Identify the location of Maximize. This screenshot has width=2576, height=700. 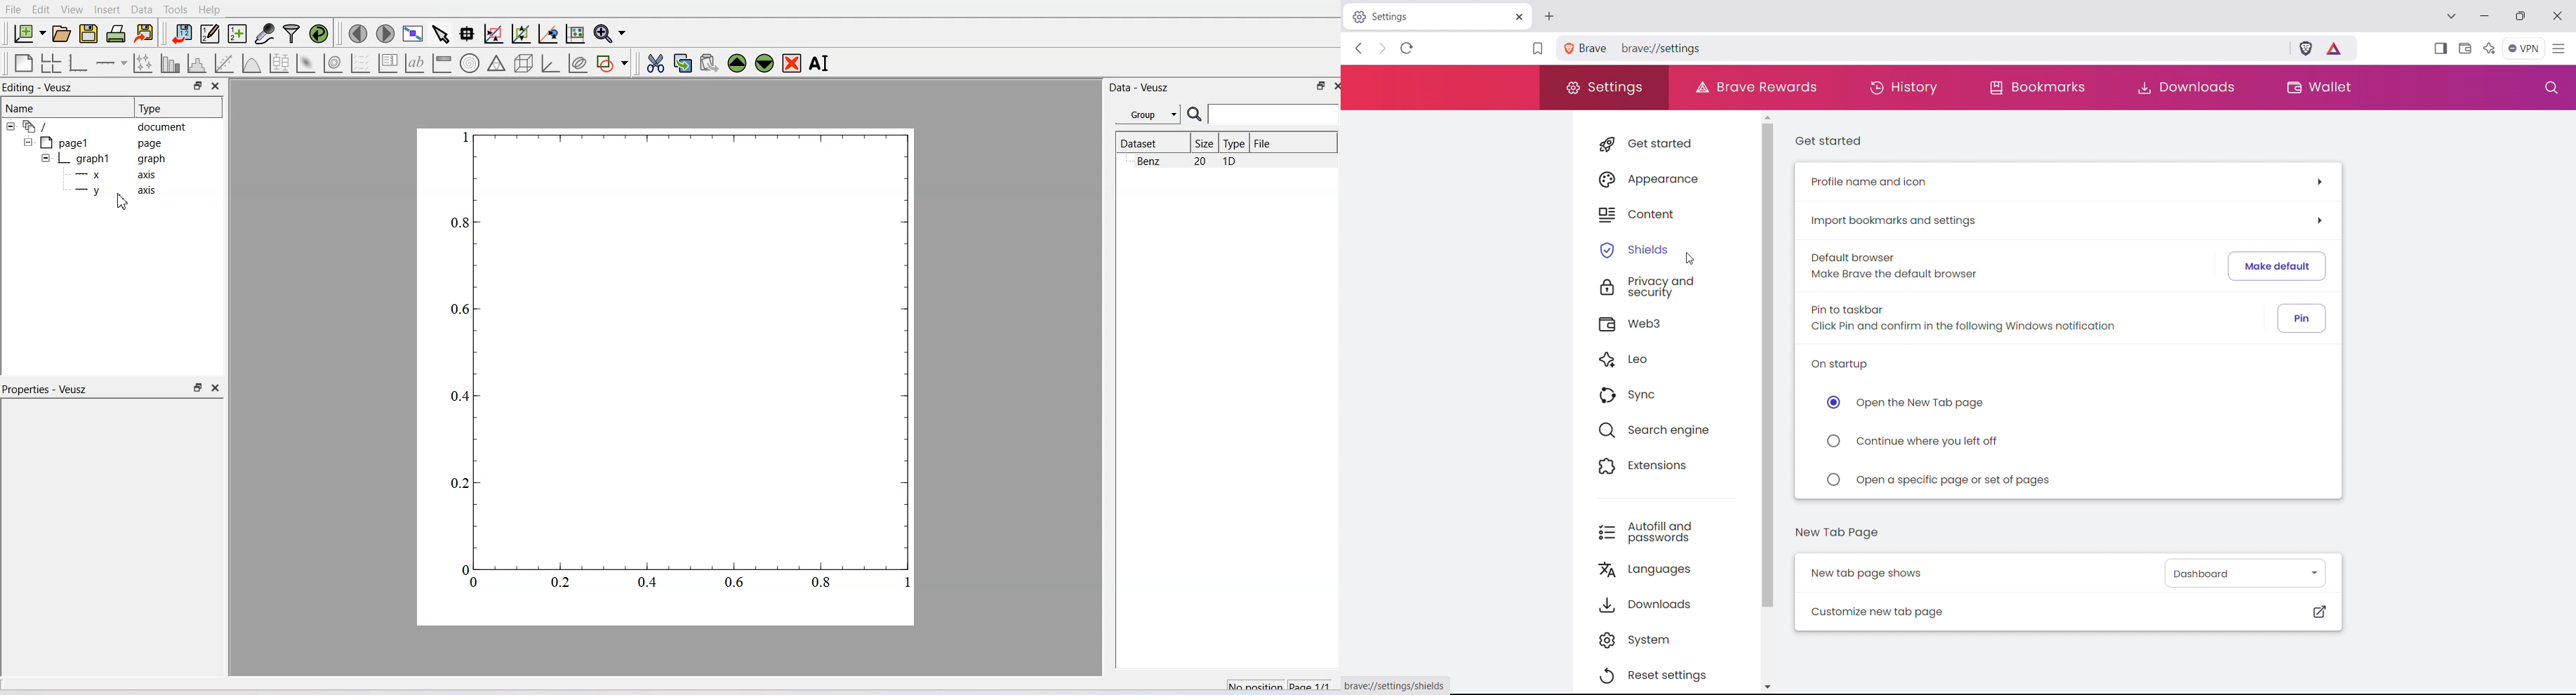
(1322, 86).